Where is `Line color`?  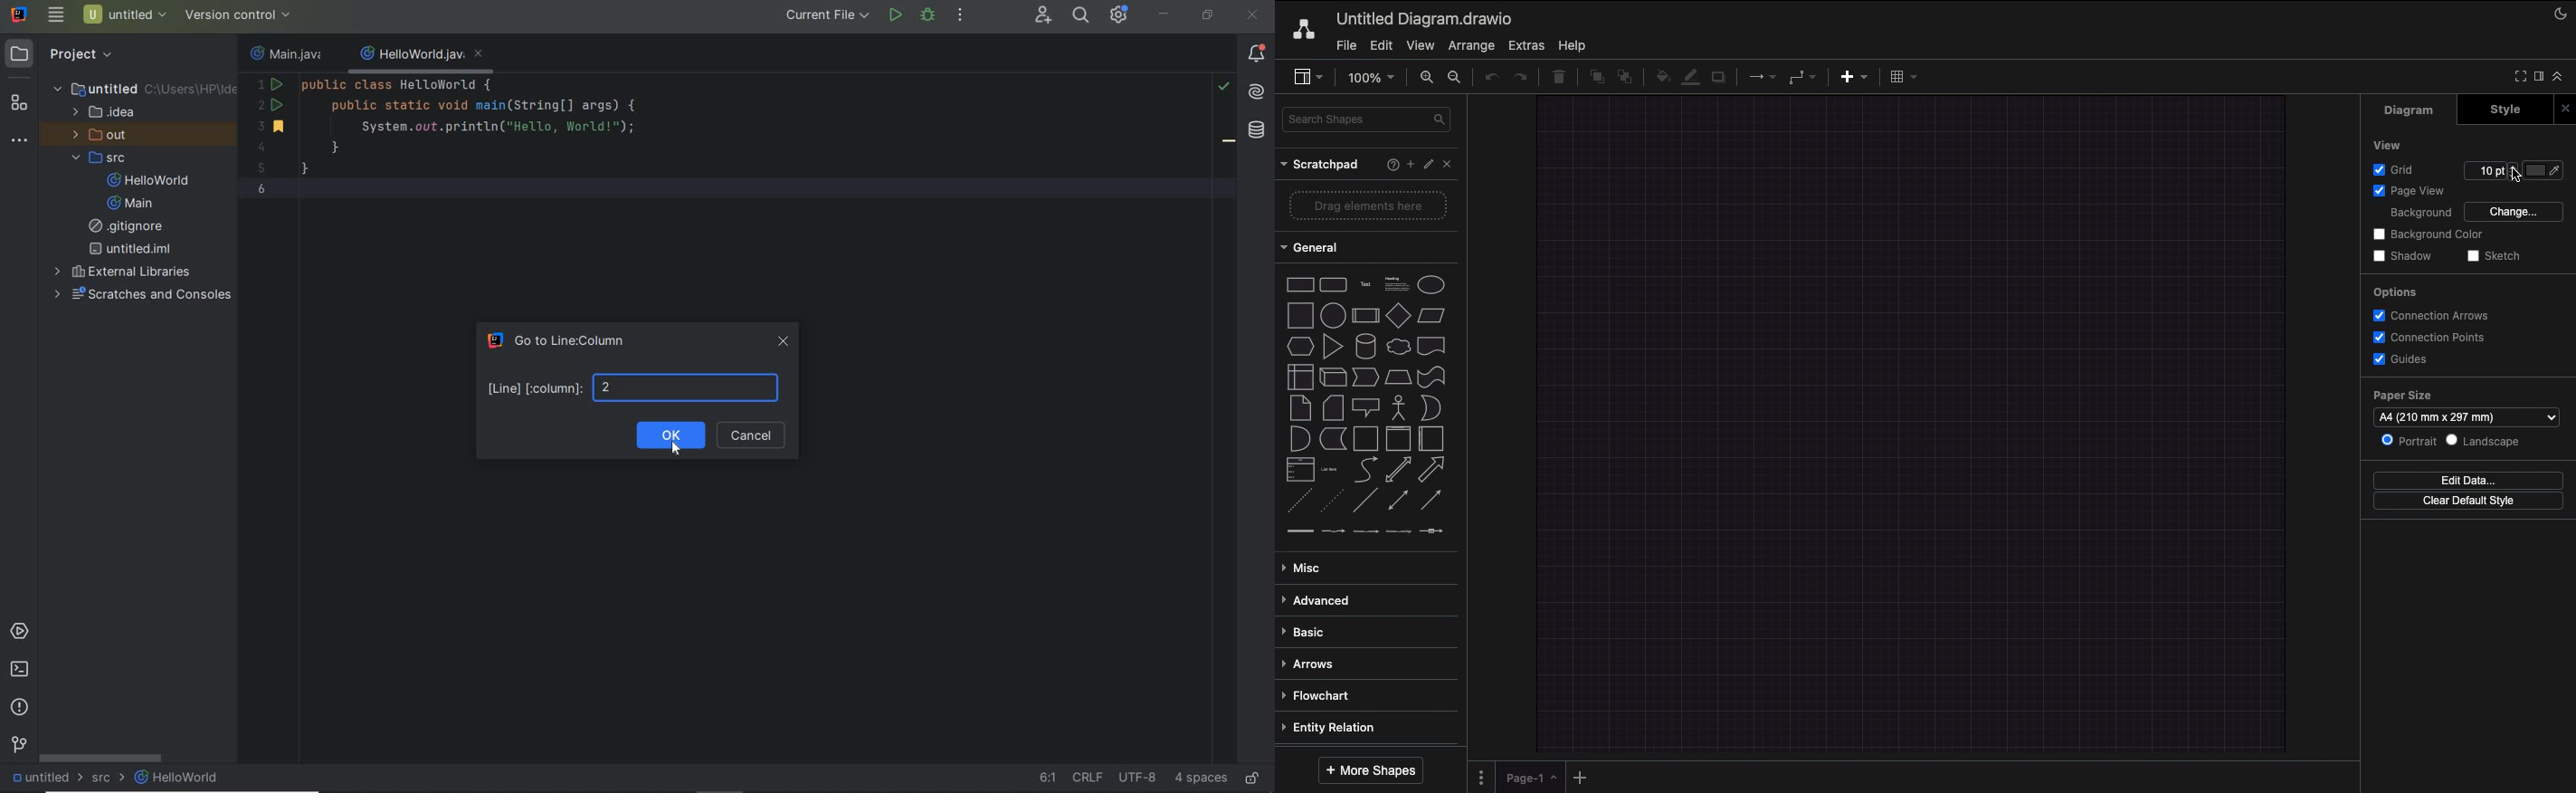 Line color is located at coordinates (1690, 76).